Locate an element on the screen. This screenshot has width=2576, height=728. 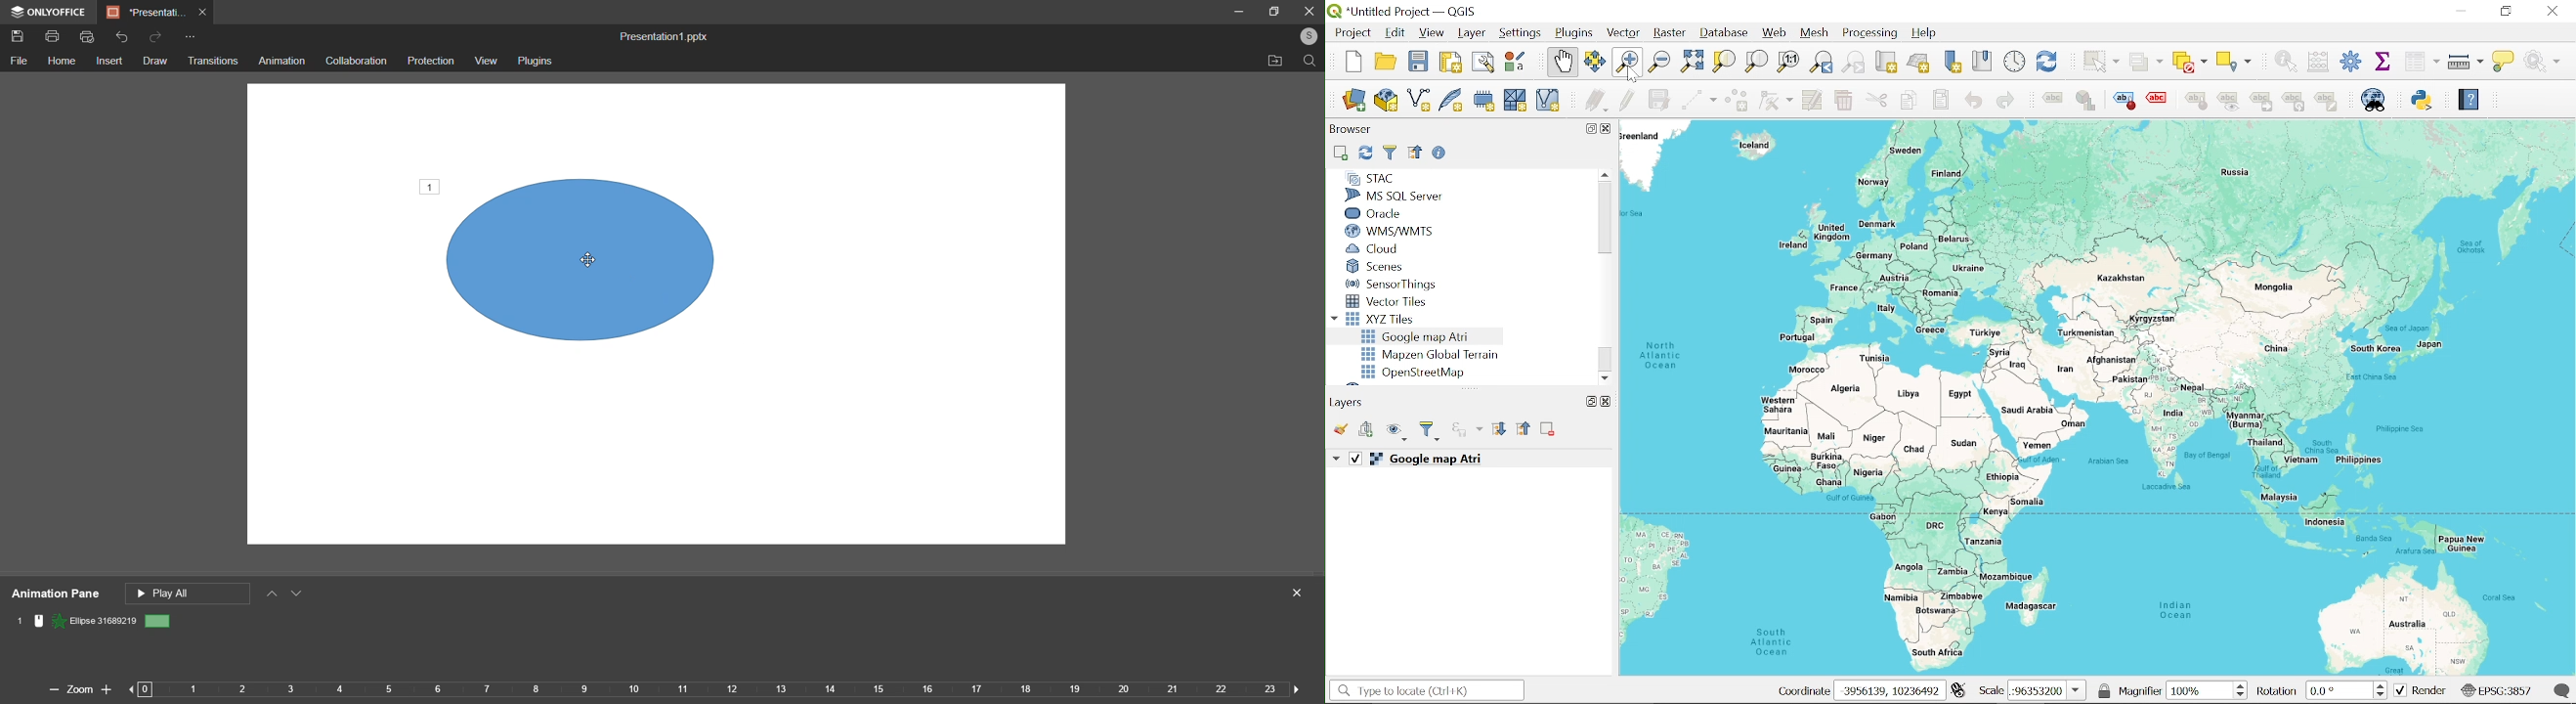
Zoom to native resolution is located at coordinates (1788, 61).